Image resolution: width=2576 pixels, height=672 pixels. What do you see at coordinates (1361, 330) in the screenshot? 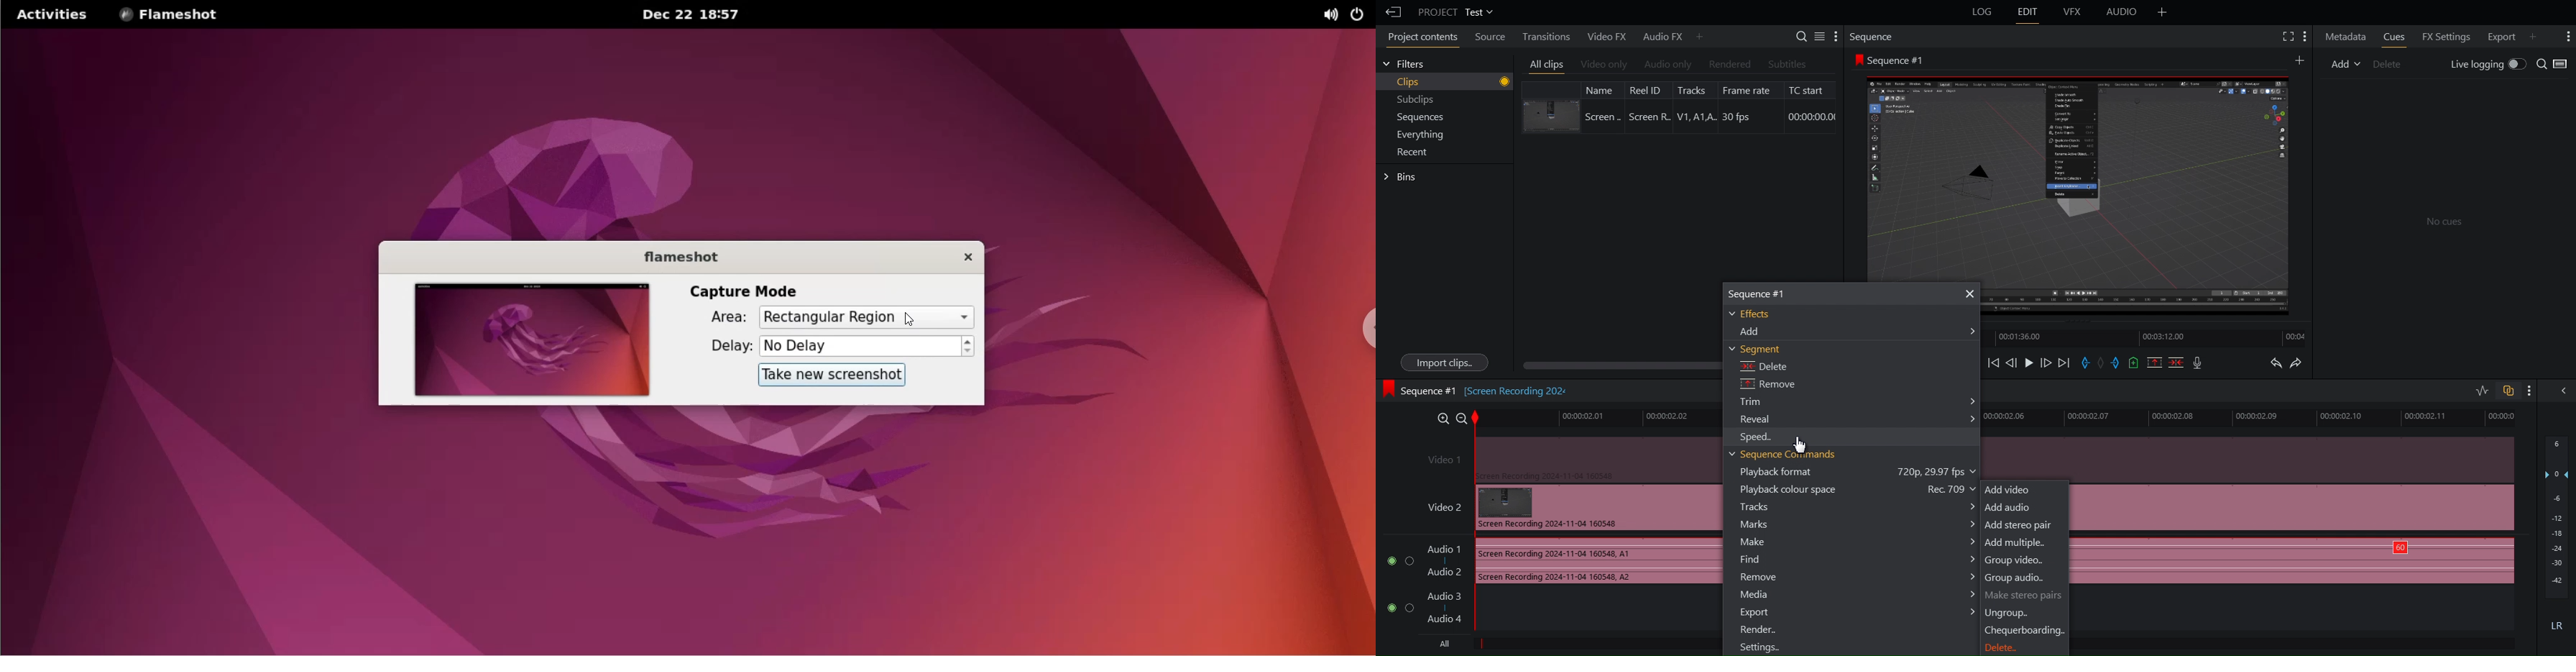
I see `chrome options` at bounding box center [1361, 330].